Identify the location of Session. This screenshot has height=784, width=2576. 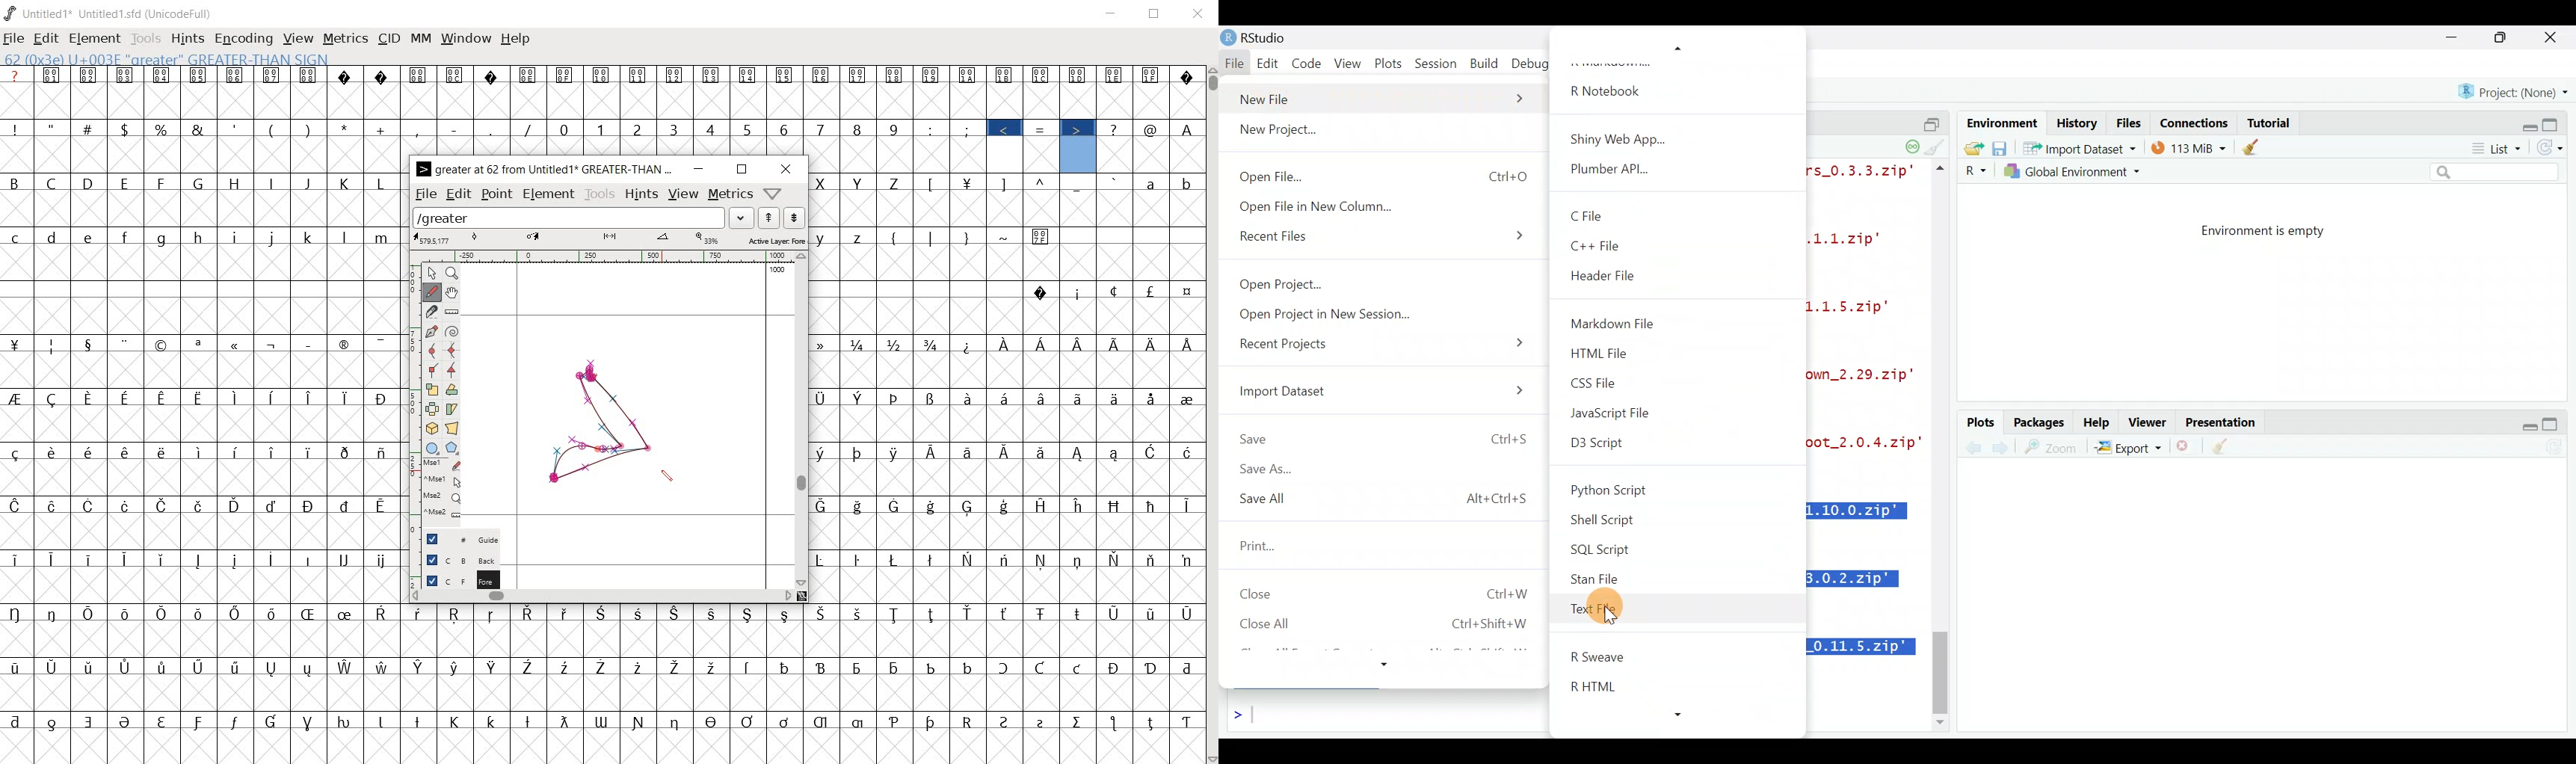
(1438, 63).